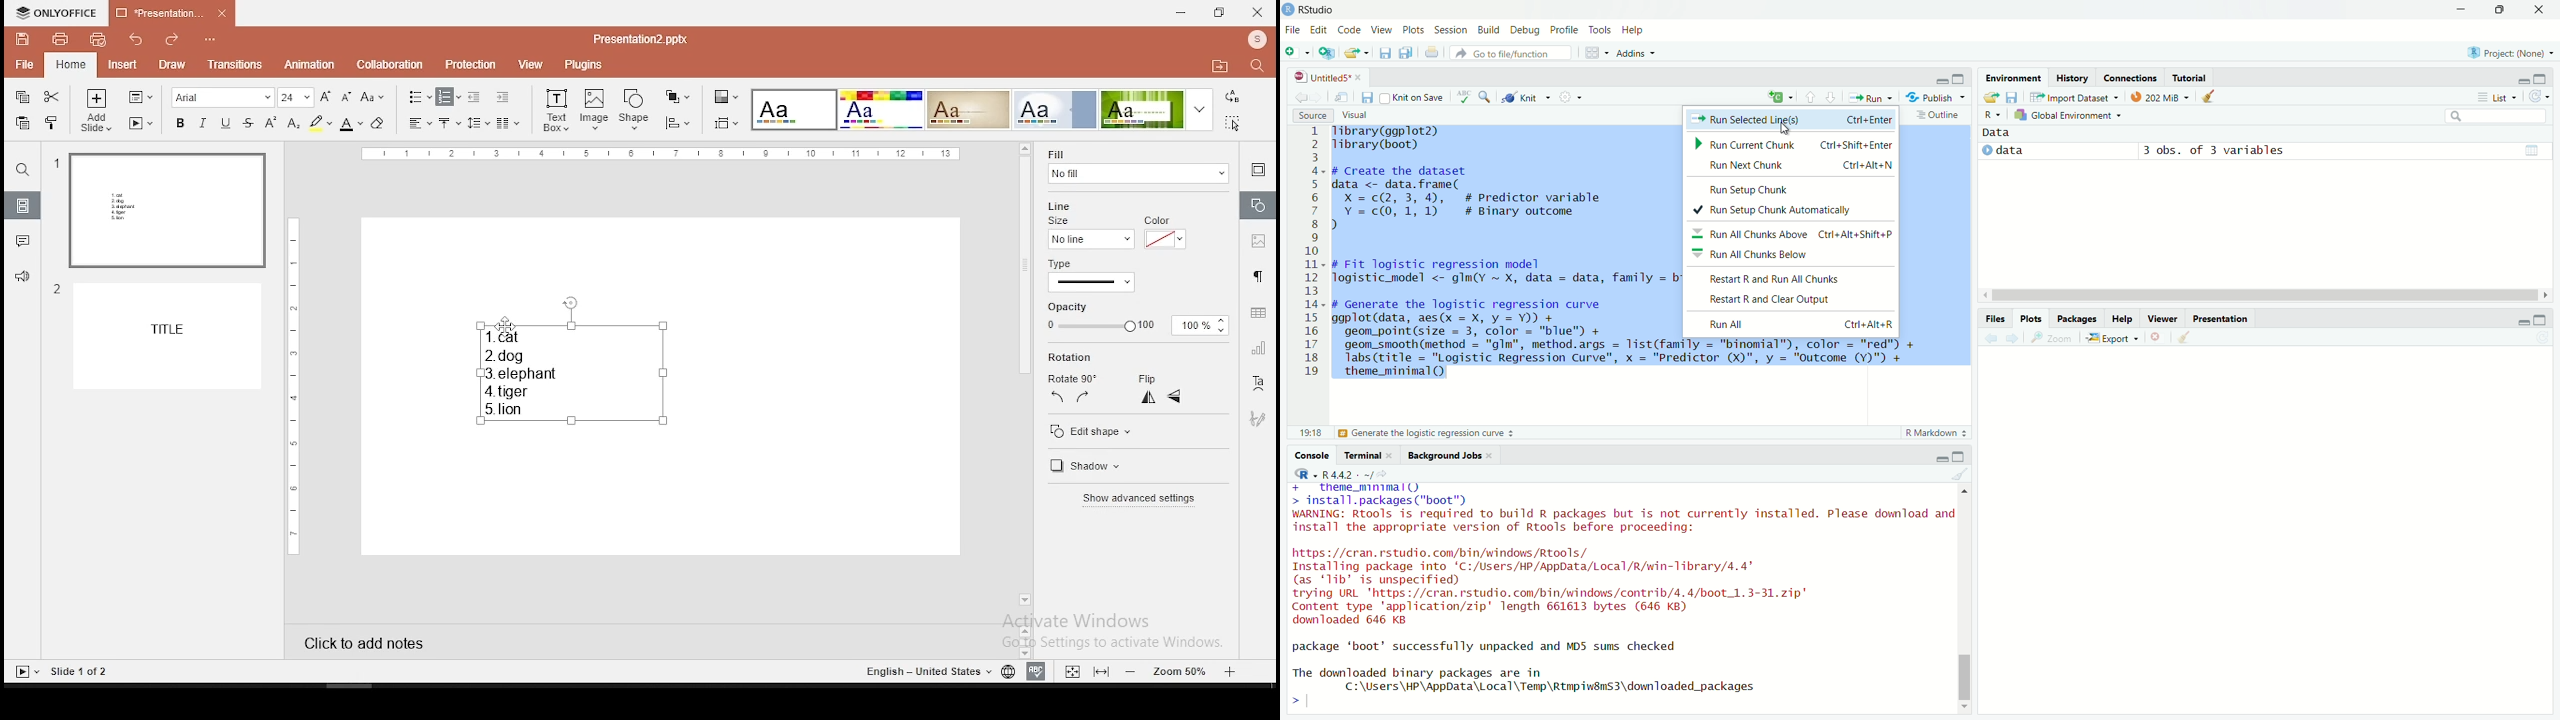 The image size is (2576, 728). What do you see at coordinates (1871, 97) in the screenshot?
I see `Run` at bounding box center [1871, 97].